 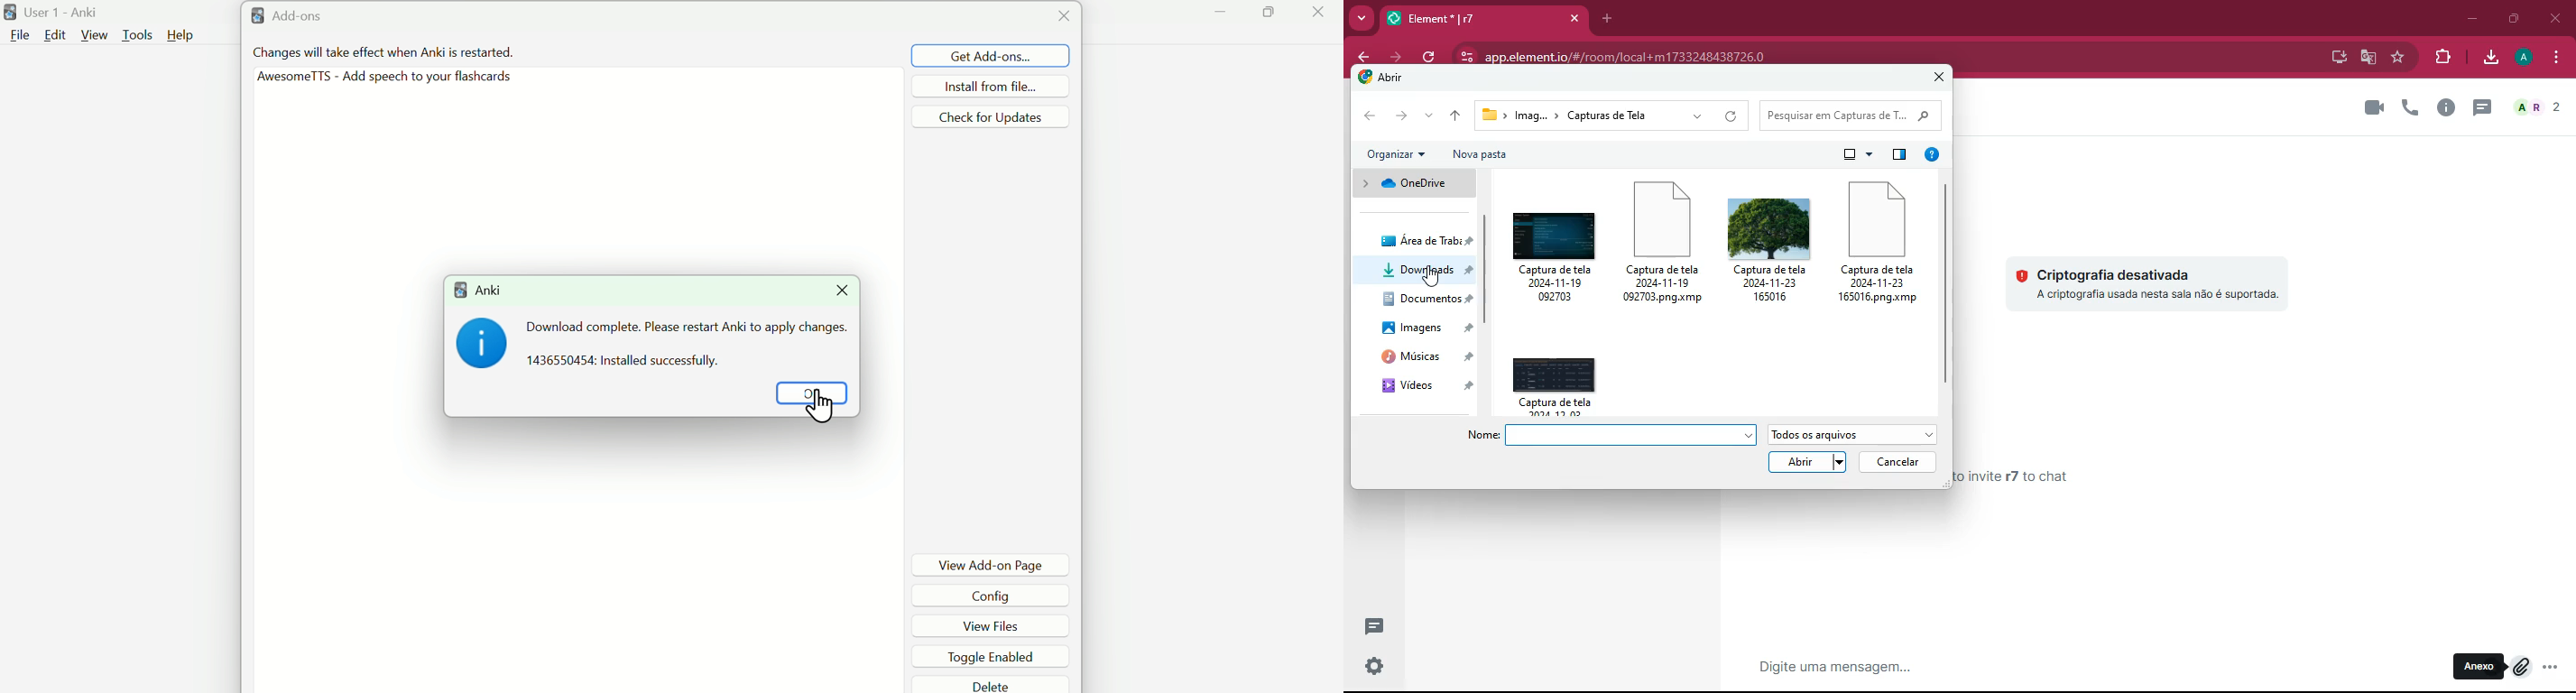 What do you see at coordinates (94, 35) in the screenshot?
I see `View` at bounding box center [94, 35].